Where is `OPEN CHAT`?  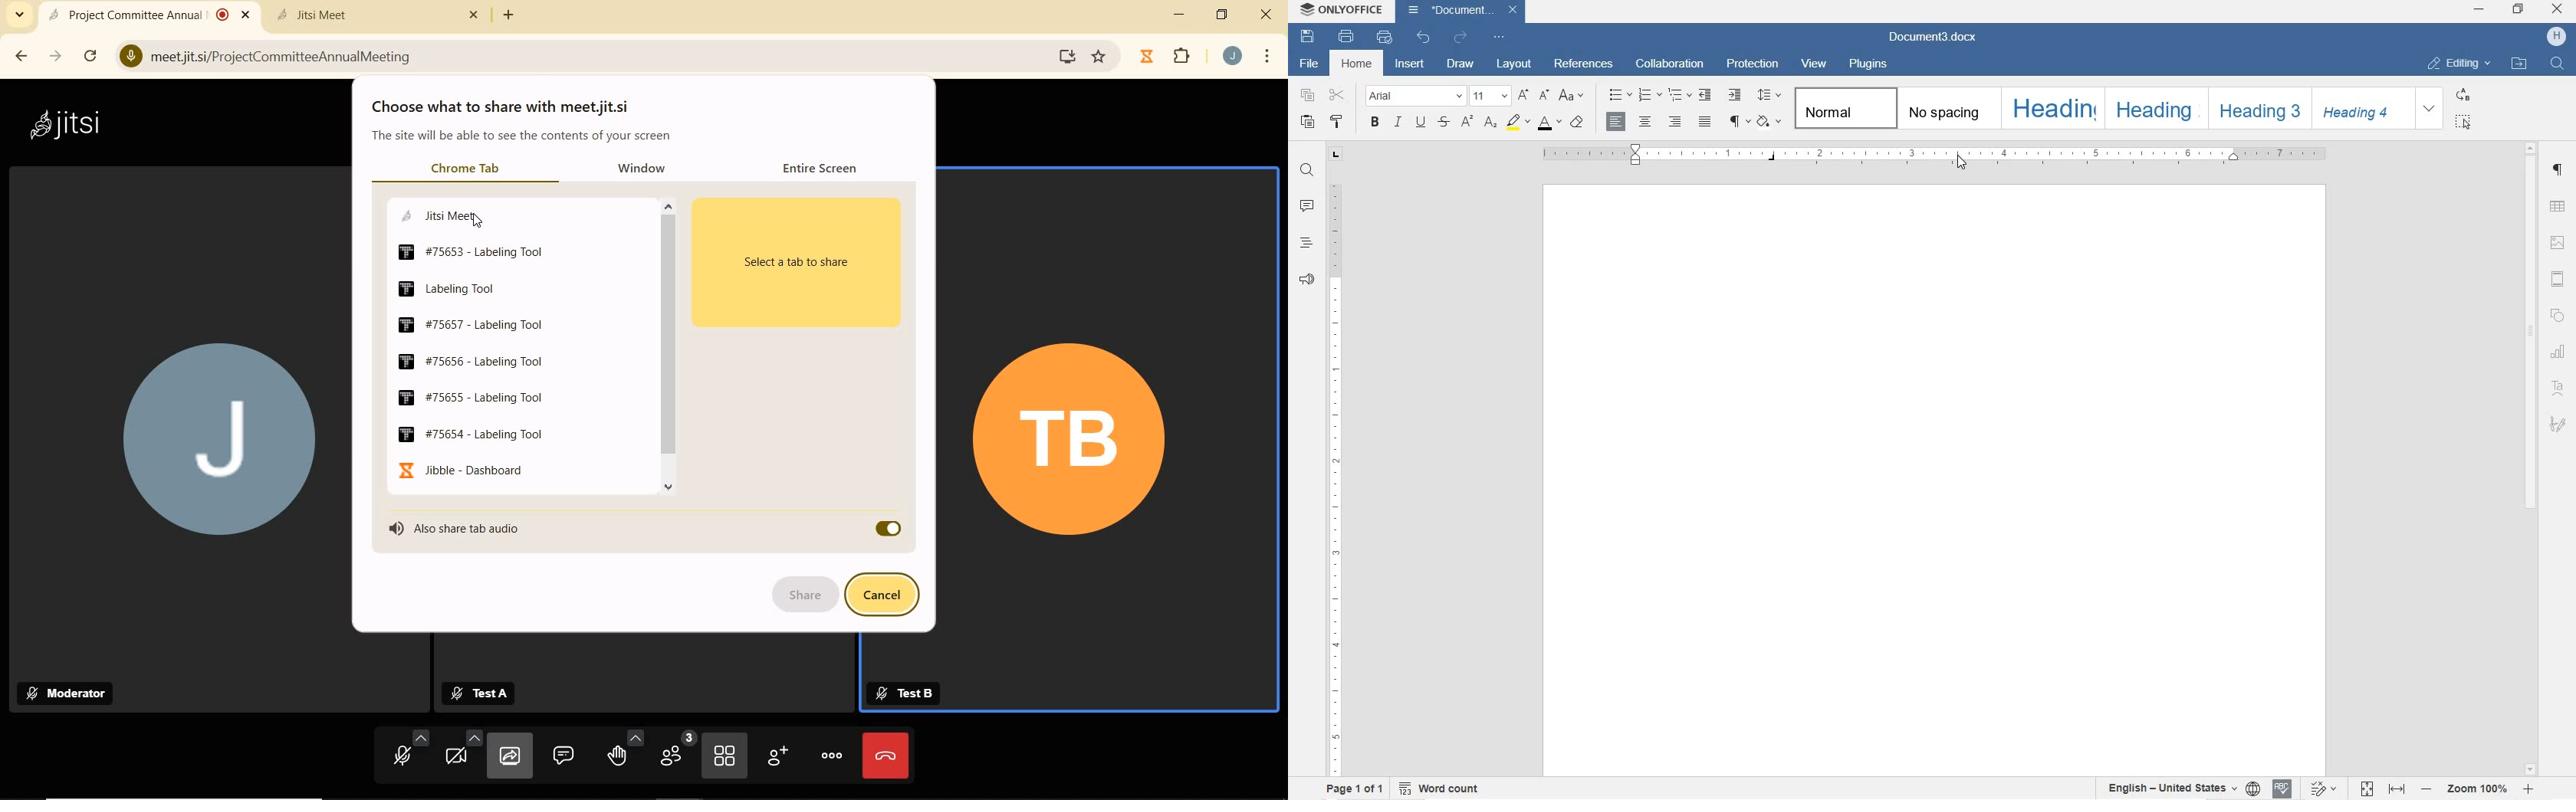
OPEN CHAT is located at coordinates (564, 754).